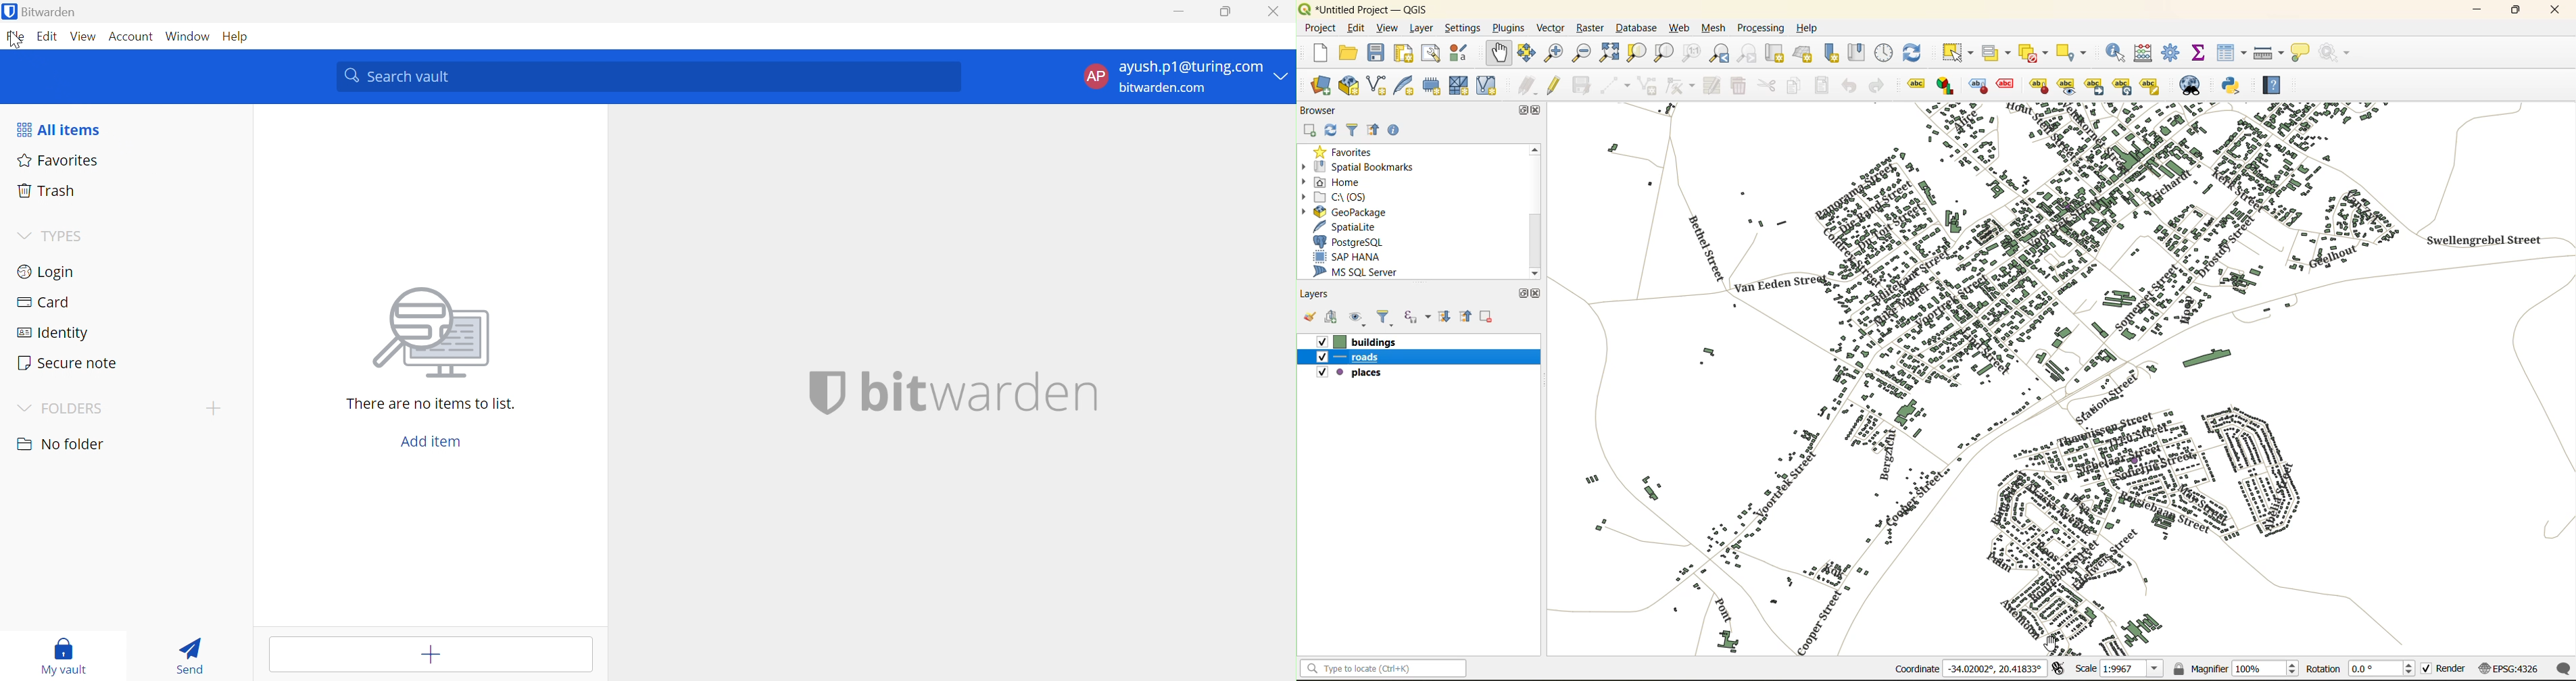  What do you see at coordinates (2117, 55) in the screenshot?
I see `identify features` at bounding box center [2117, 55].